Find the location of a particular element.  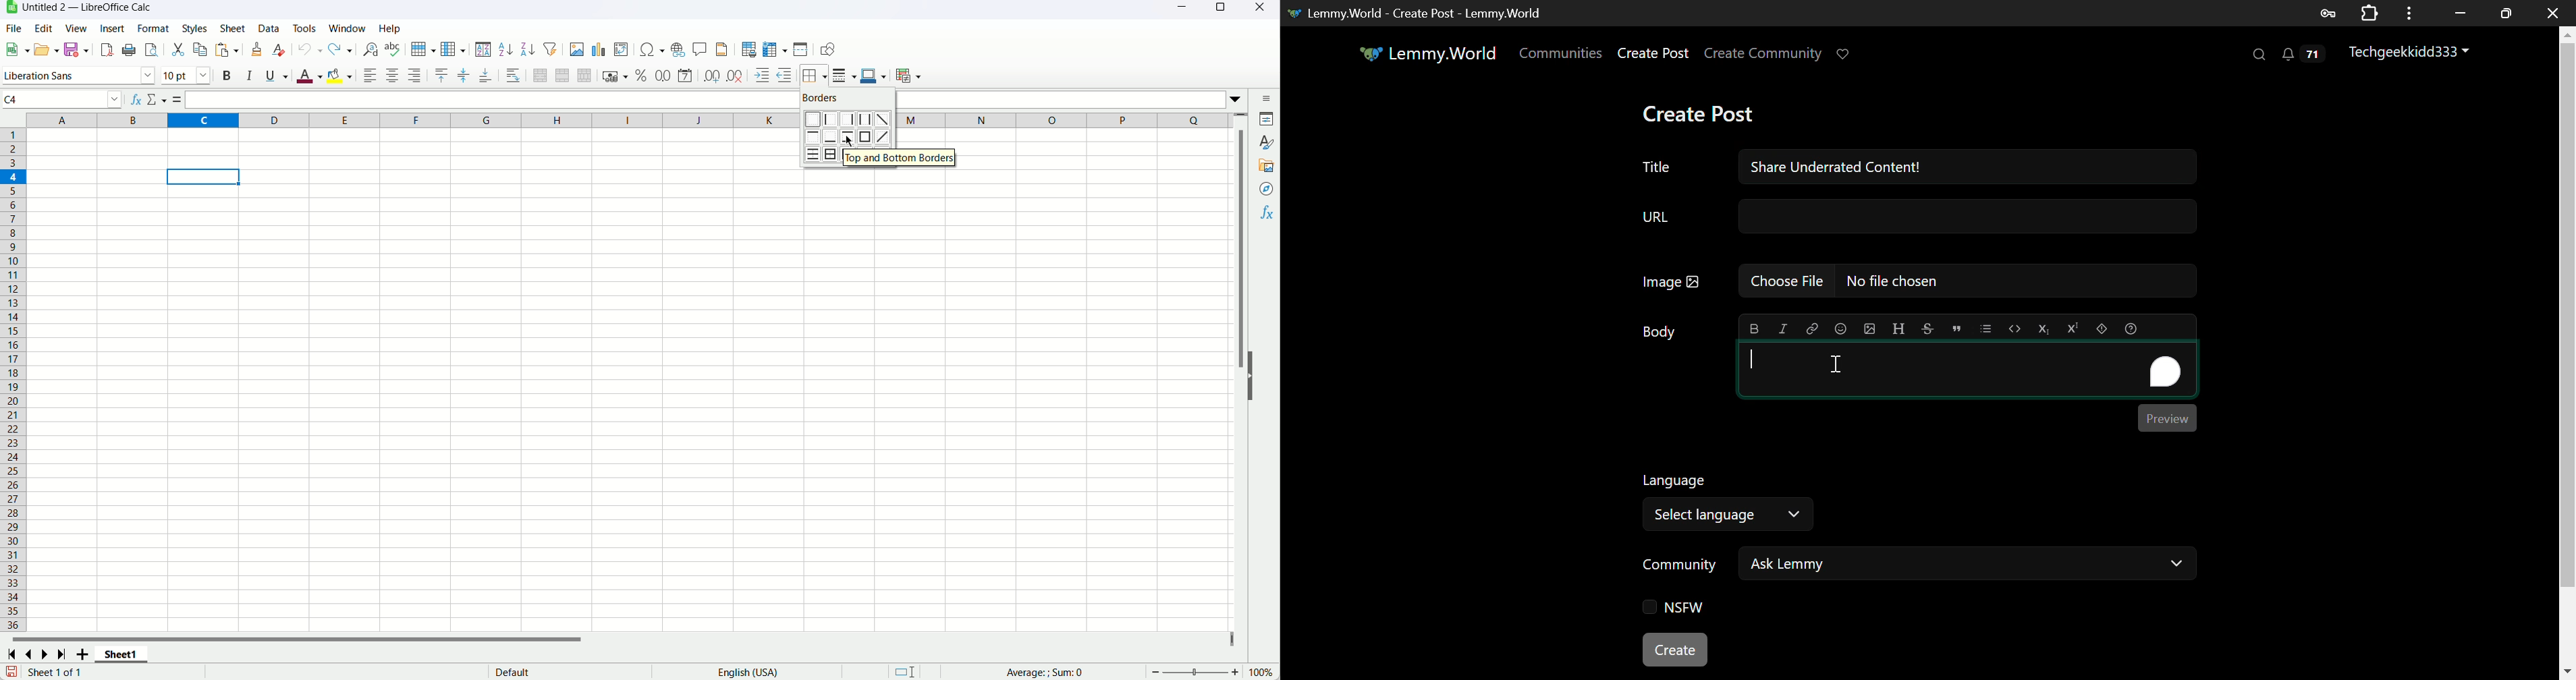

Font size is located at coordinates (187, 75).